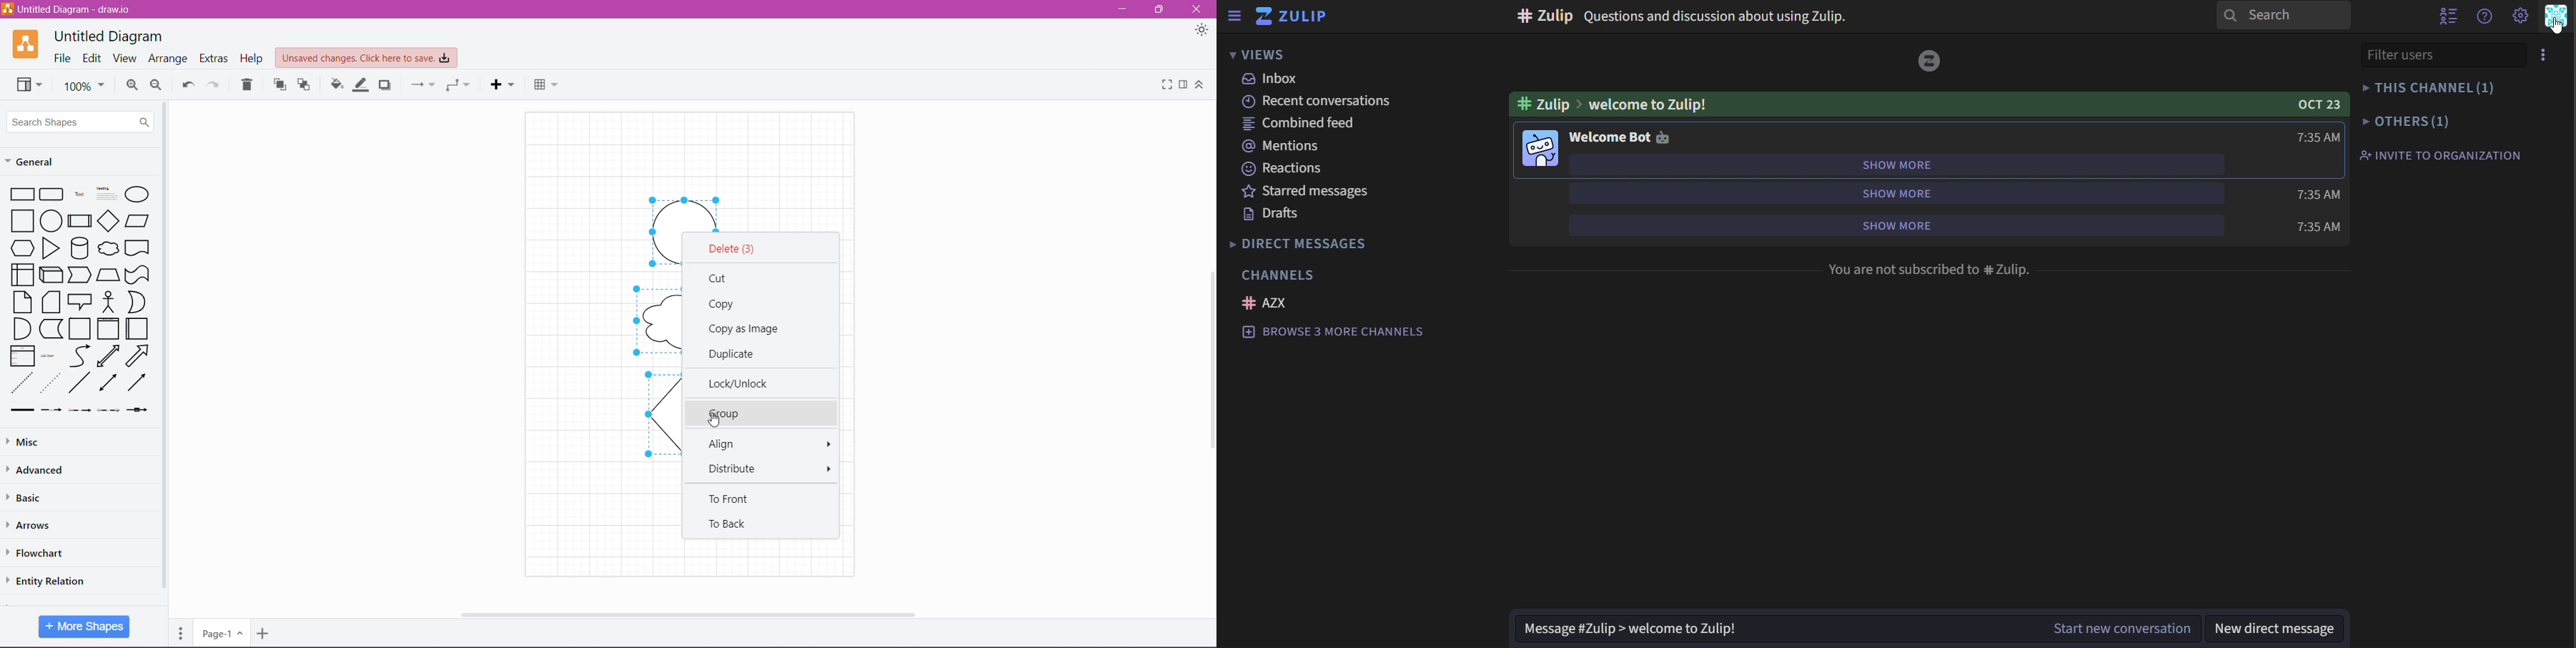  I want to click on others, so click(2409, 120).